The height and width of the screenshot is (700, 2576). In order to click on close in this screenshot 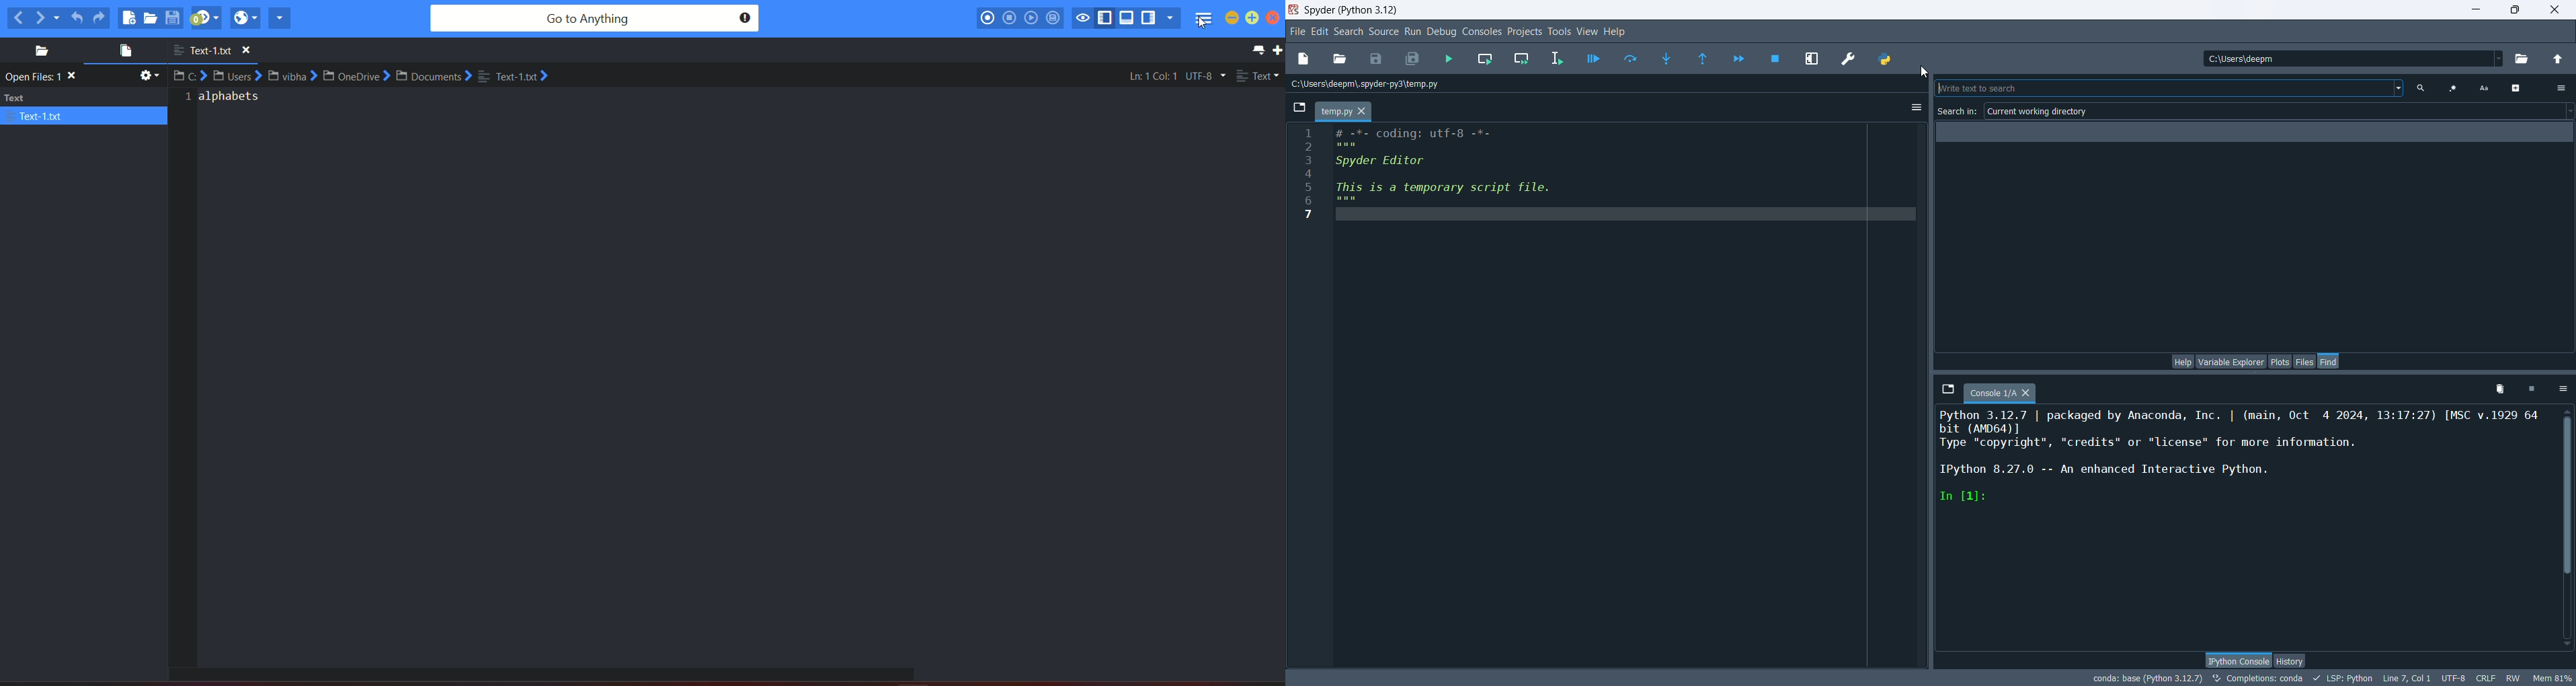, I will do `click(1277, 19)`.